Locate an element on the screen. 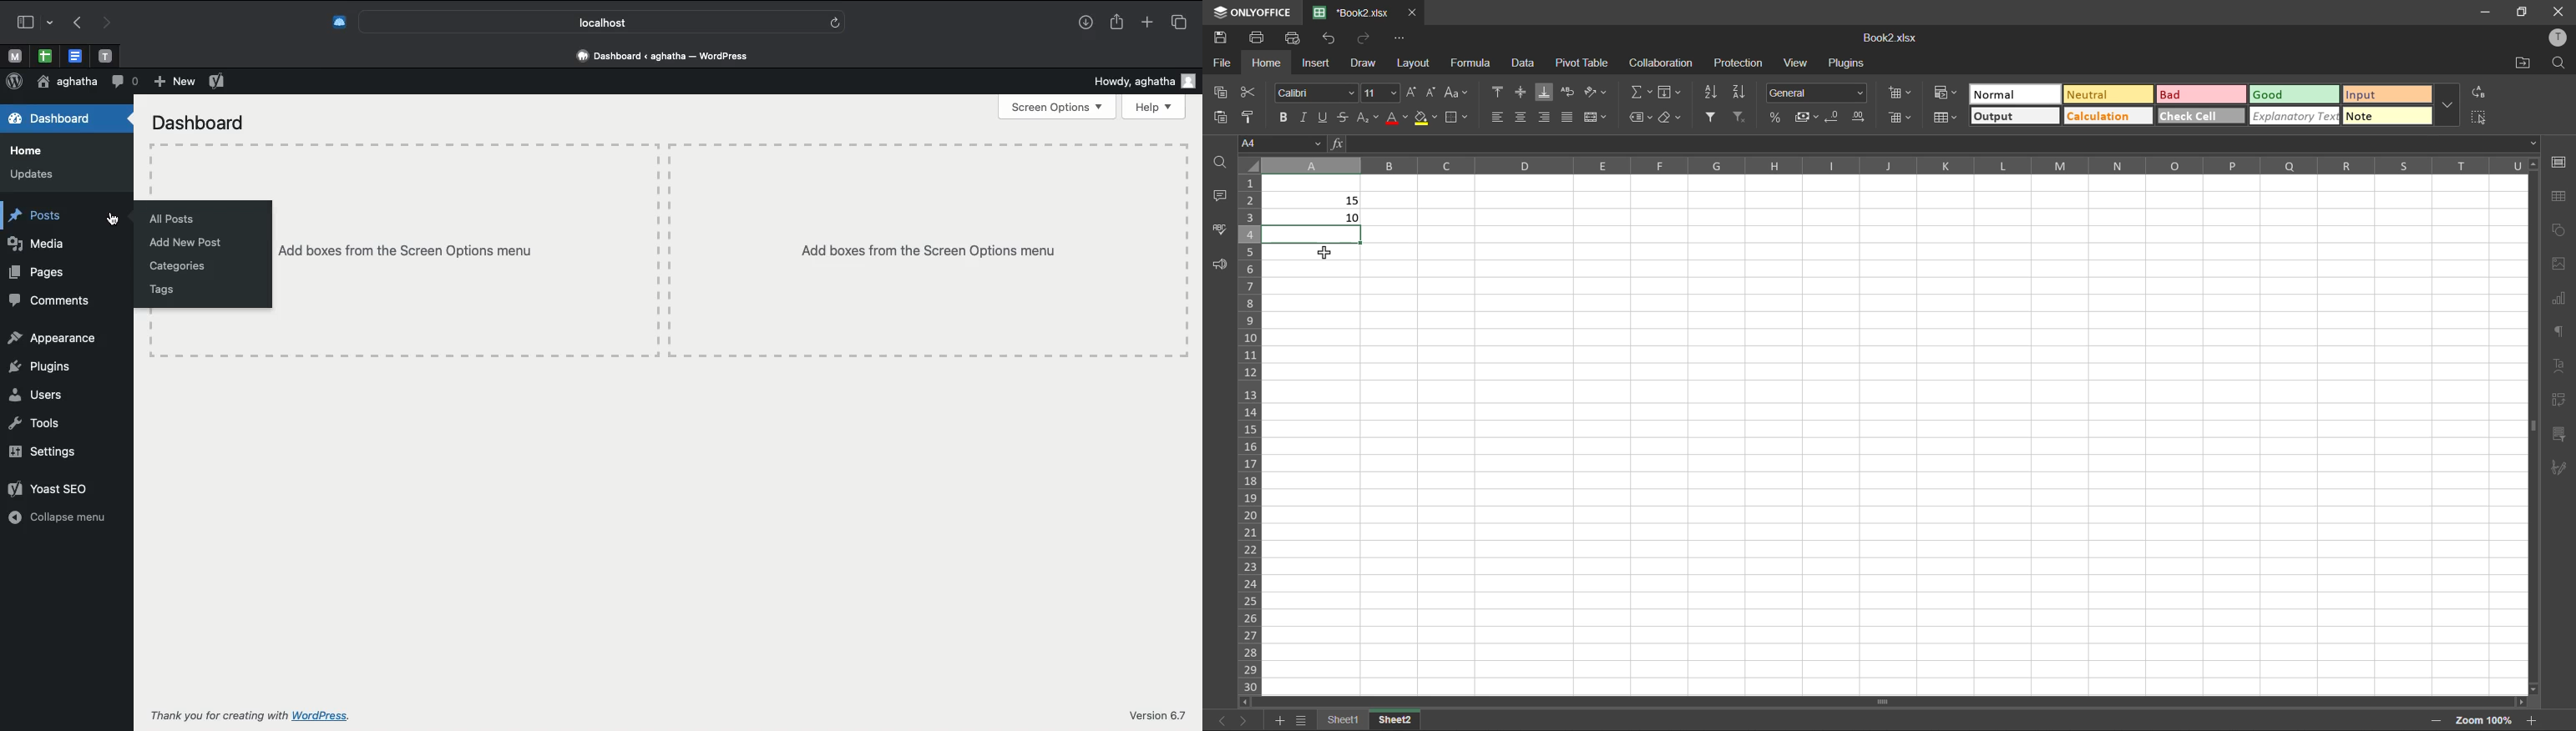 The width and height of the screenshot is (2576, 756). decrement size is located at coordinates (1431, 91).